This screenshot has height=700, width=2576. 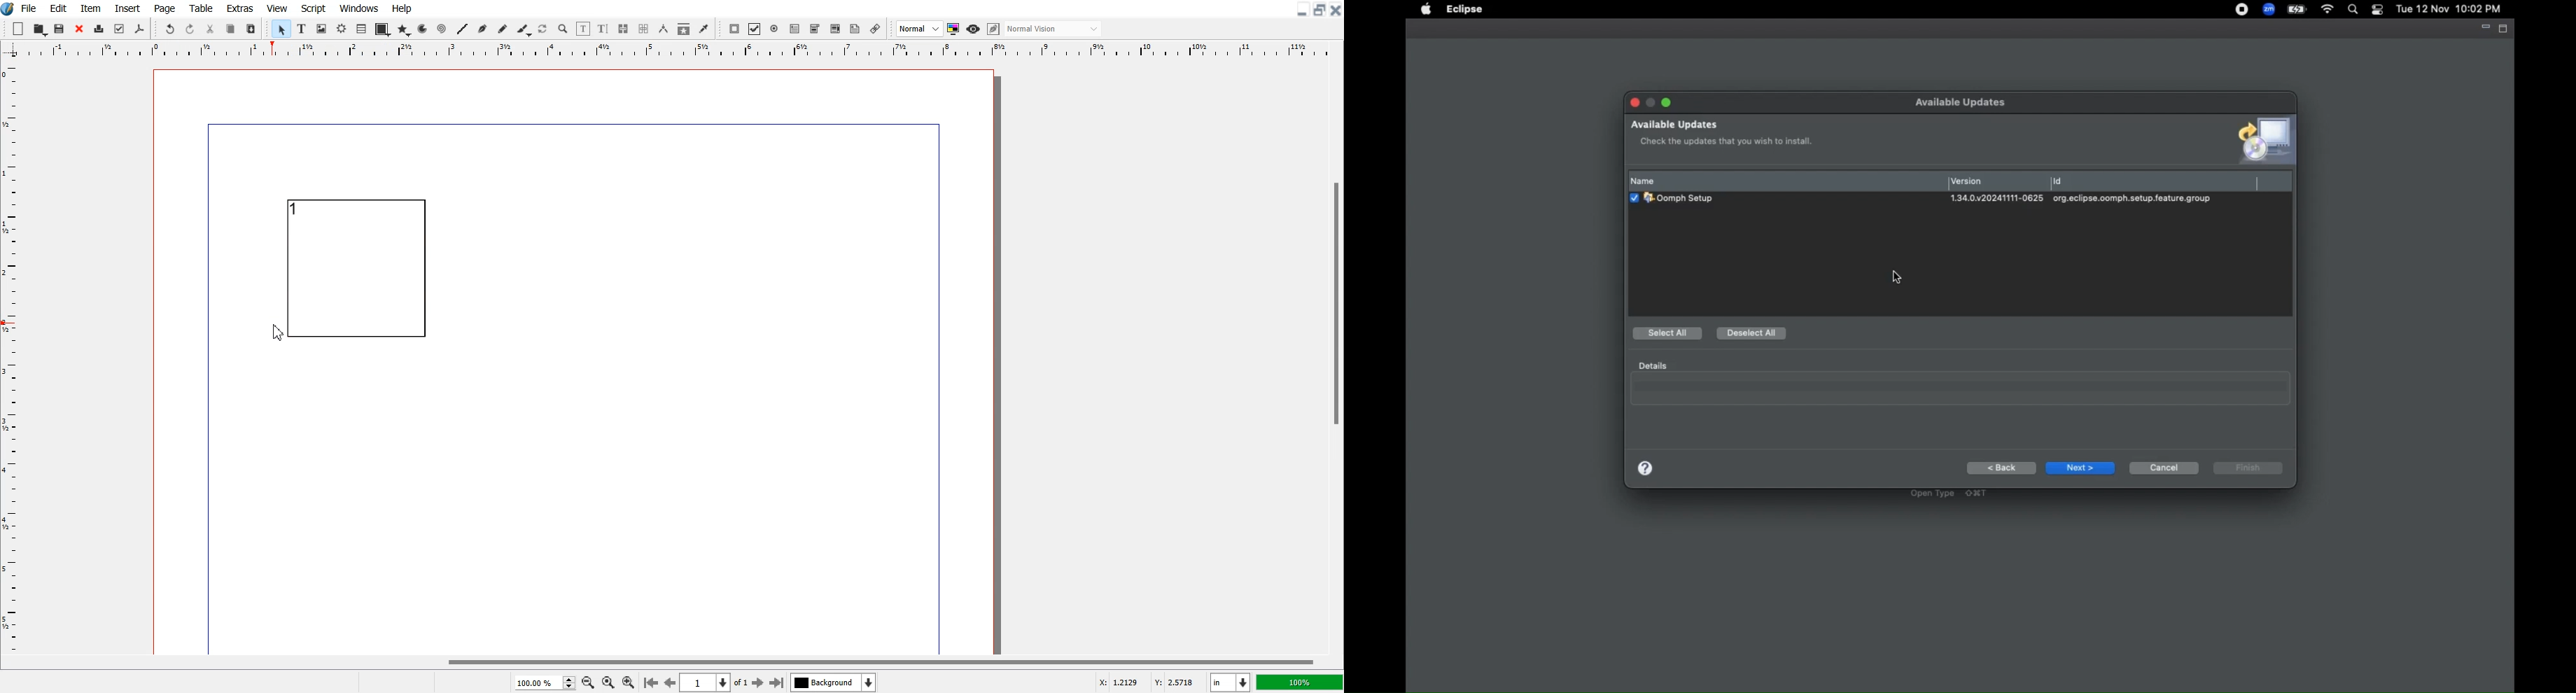 I want to click on File, so click(x=30, y=8).